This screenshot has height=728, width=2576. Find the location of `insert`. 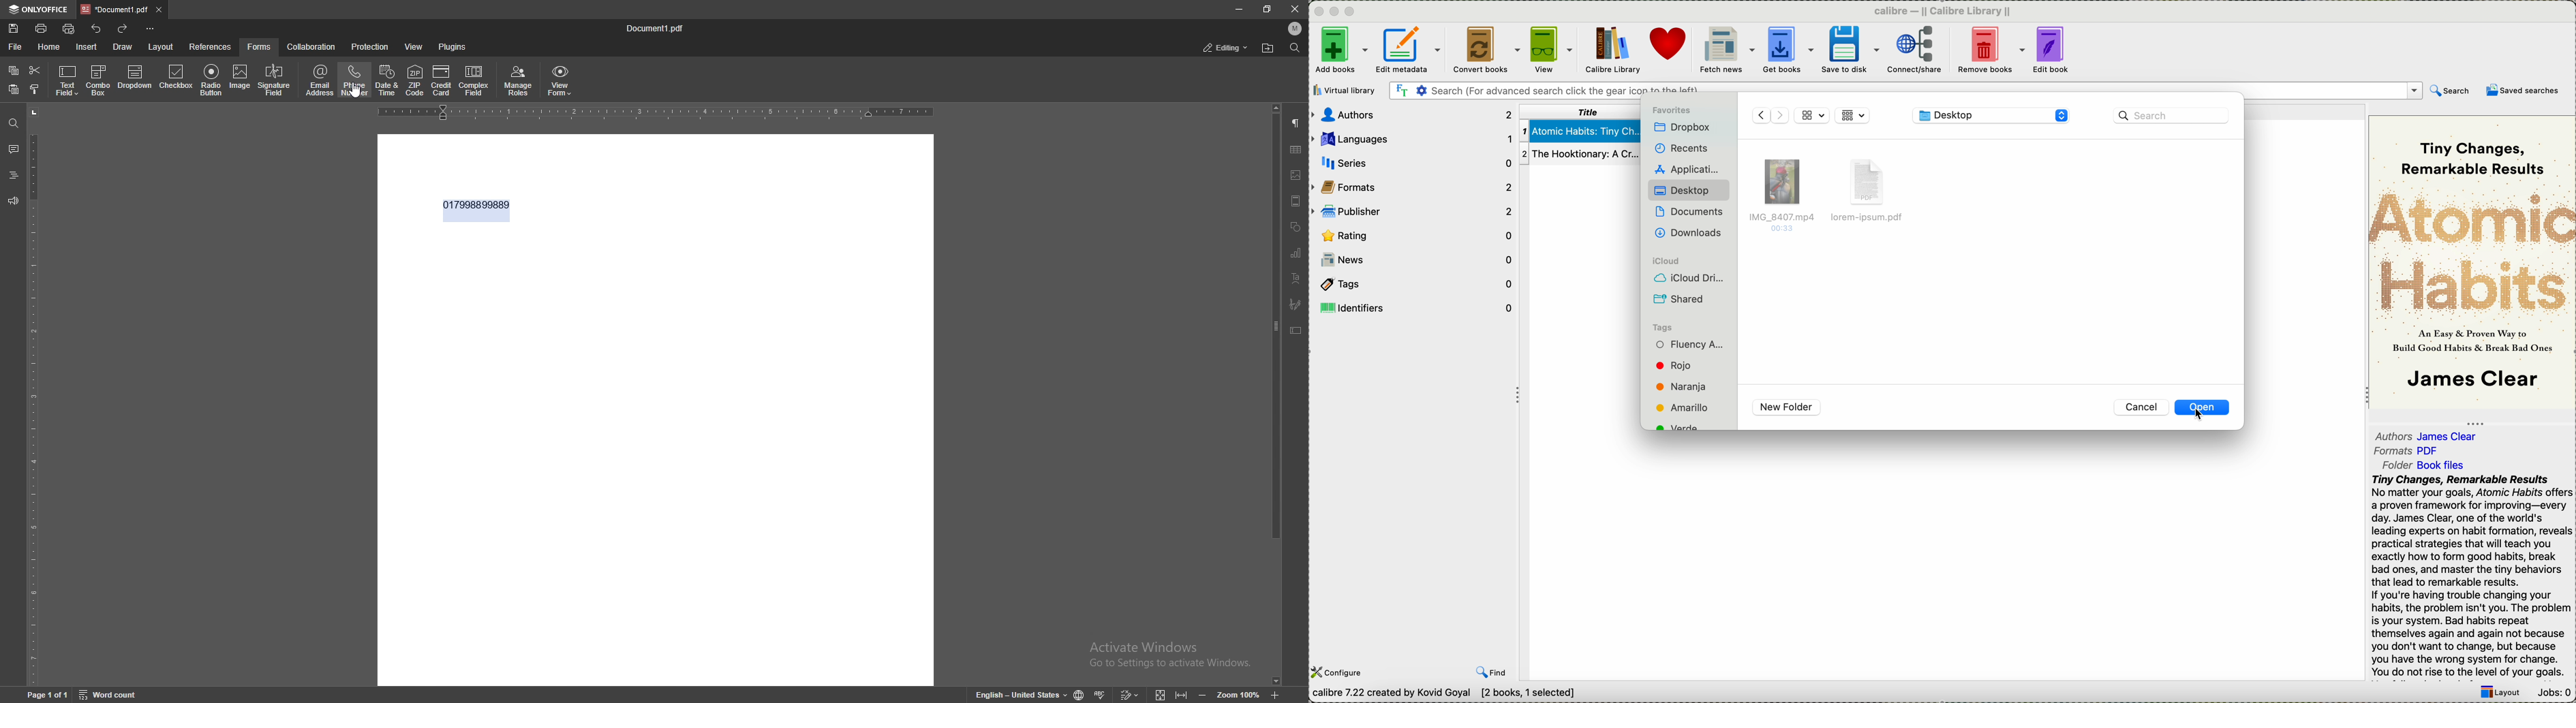

insert is located at coordinates (87, 47).